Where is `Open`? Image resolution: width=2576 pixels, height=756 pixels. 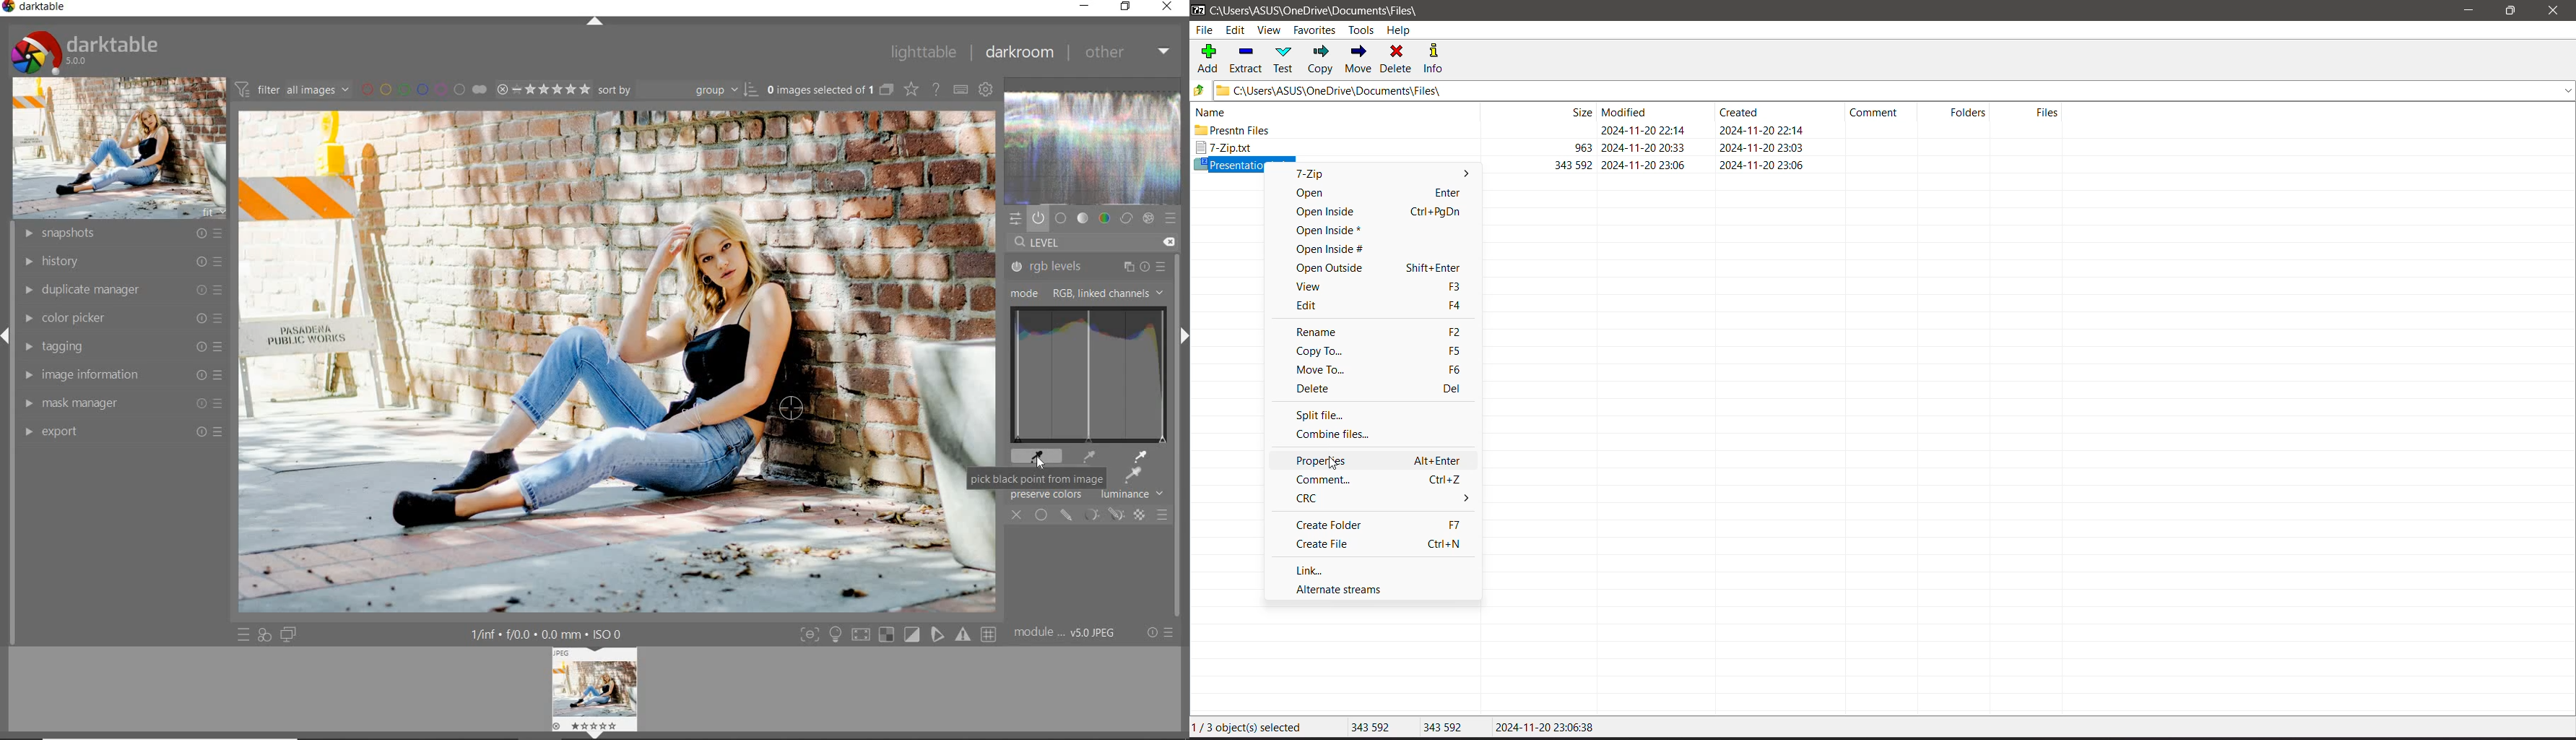
Open is located at coordinates (1369, 194).